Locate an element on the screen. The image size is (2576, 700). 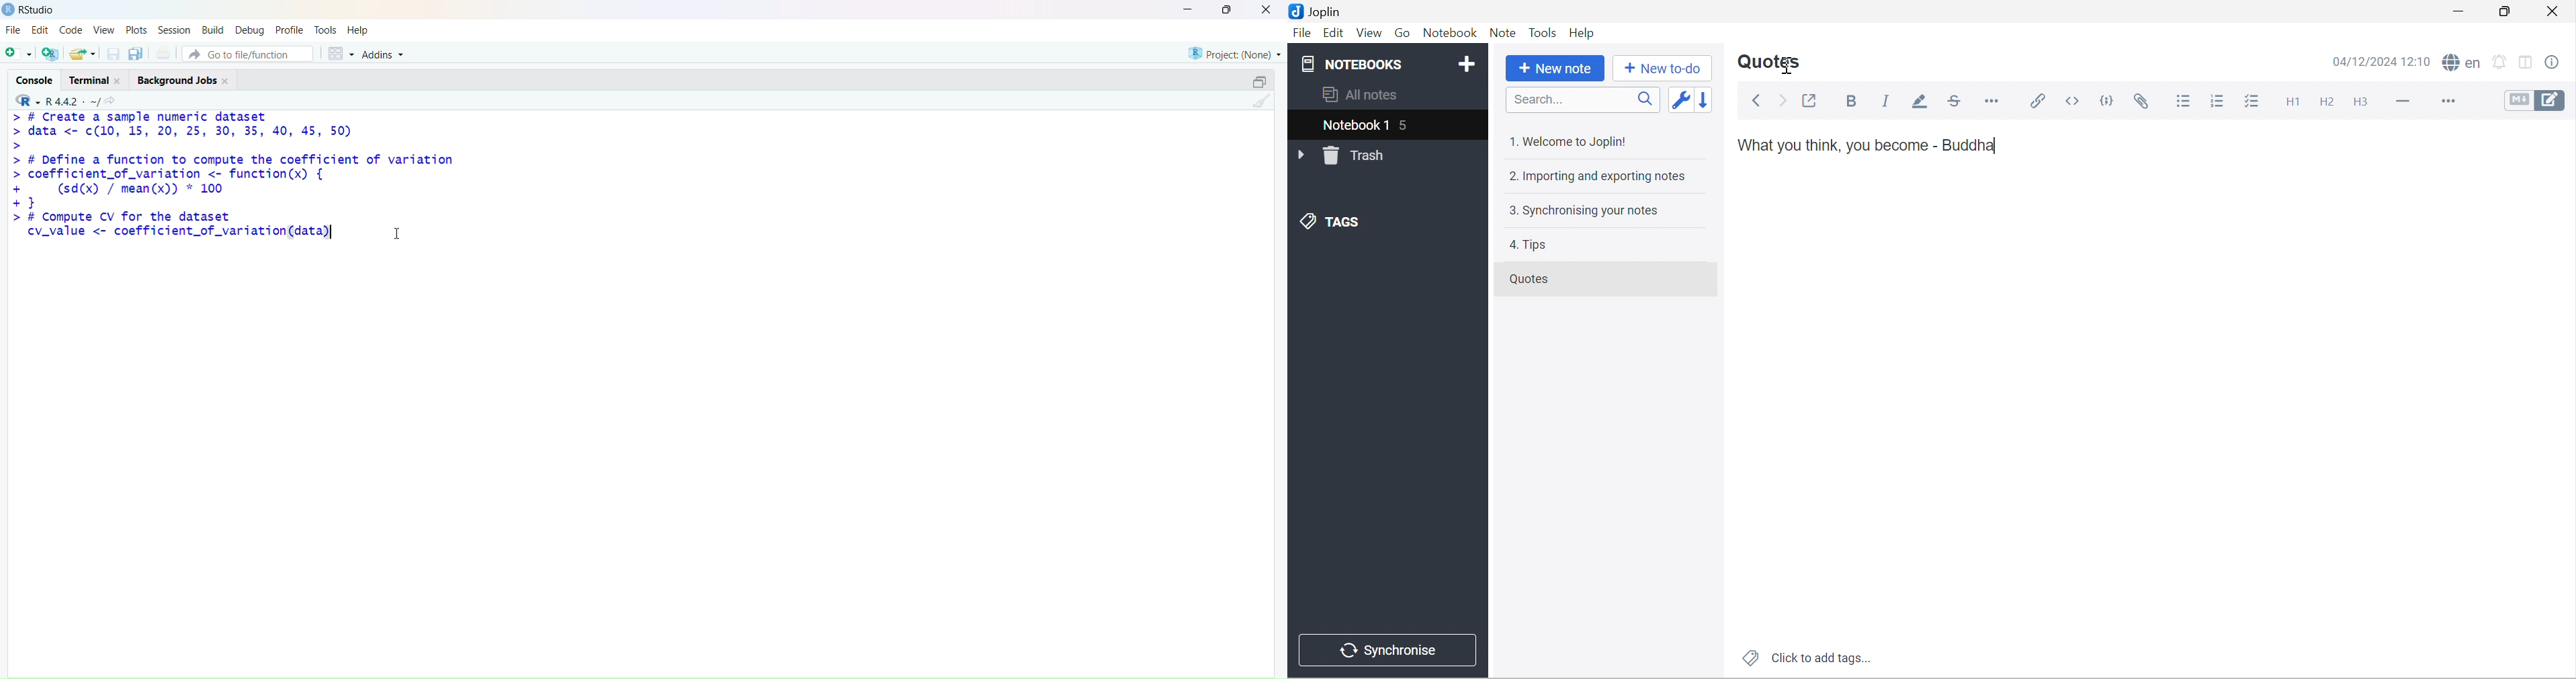
Help is located at coordinates (1585, 32).